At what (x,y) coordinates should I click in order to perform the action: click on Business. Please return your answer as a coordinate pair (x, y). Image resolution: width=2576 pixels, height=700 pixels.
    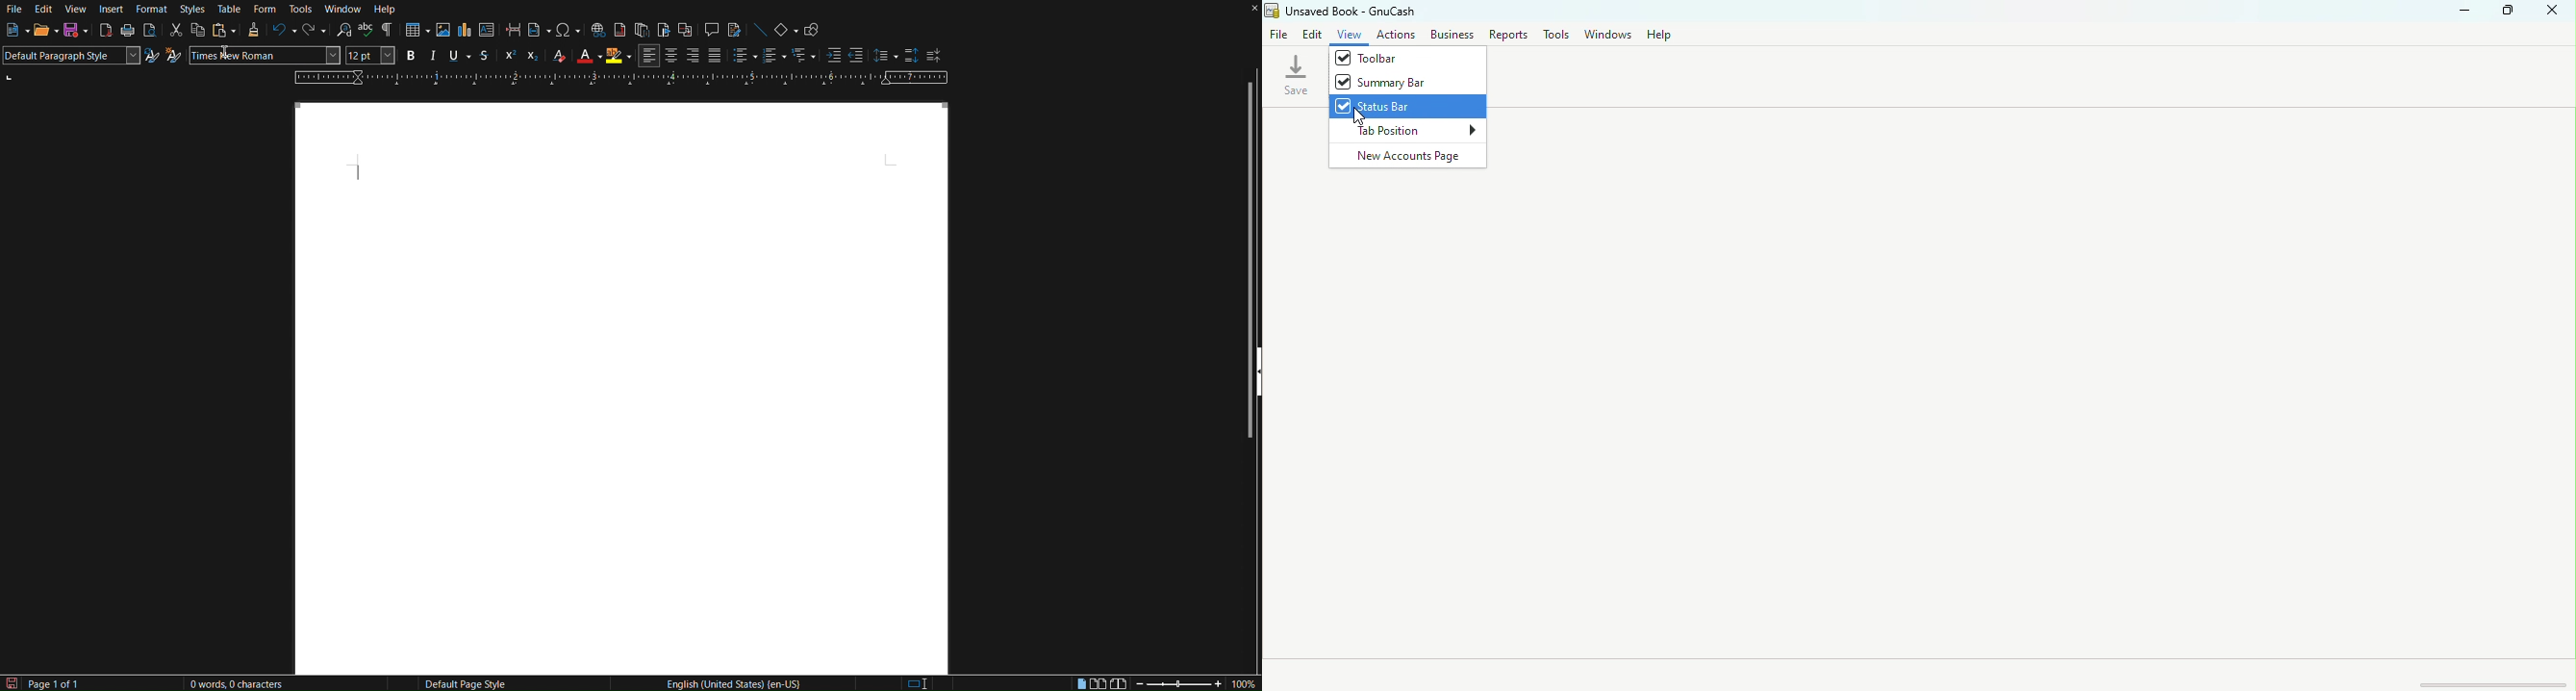
    Looking at the image, I should click on (1455, 37).